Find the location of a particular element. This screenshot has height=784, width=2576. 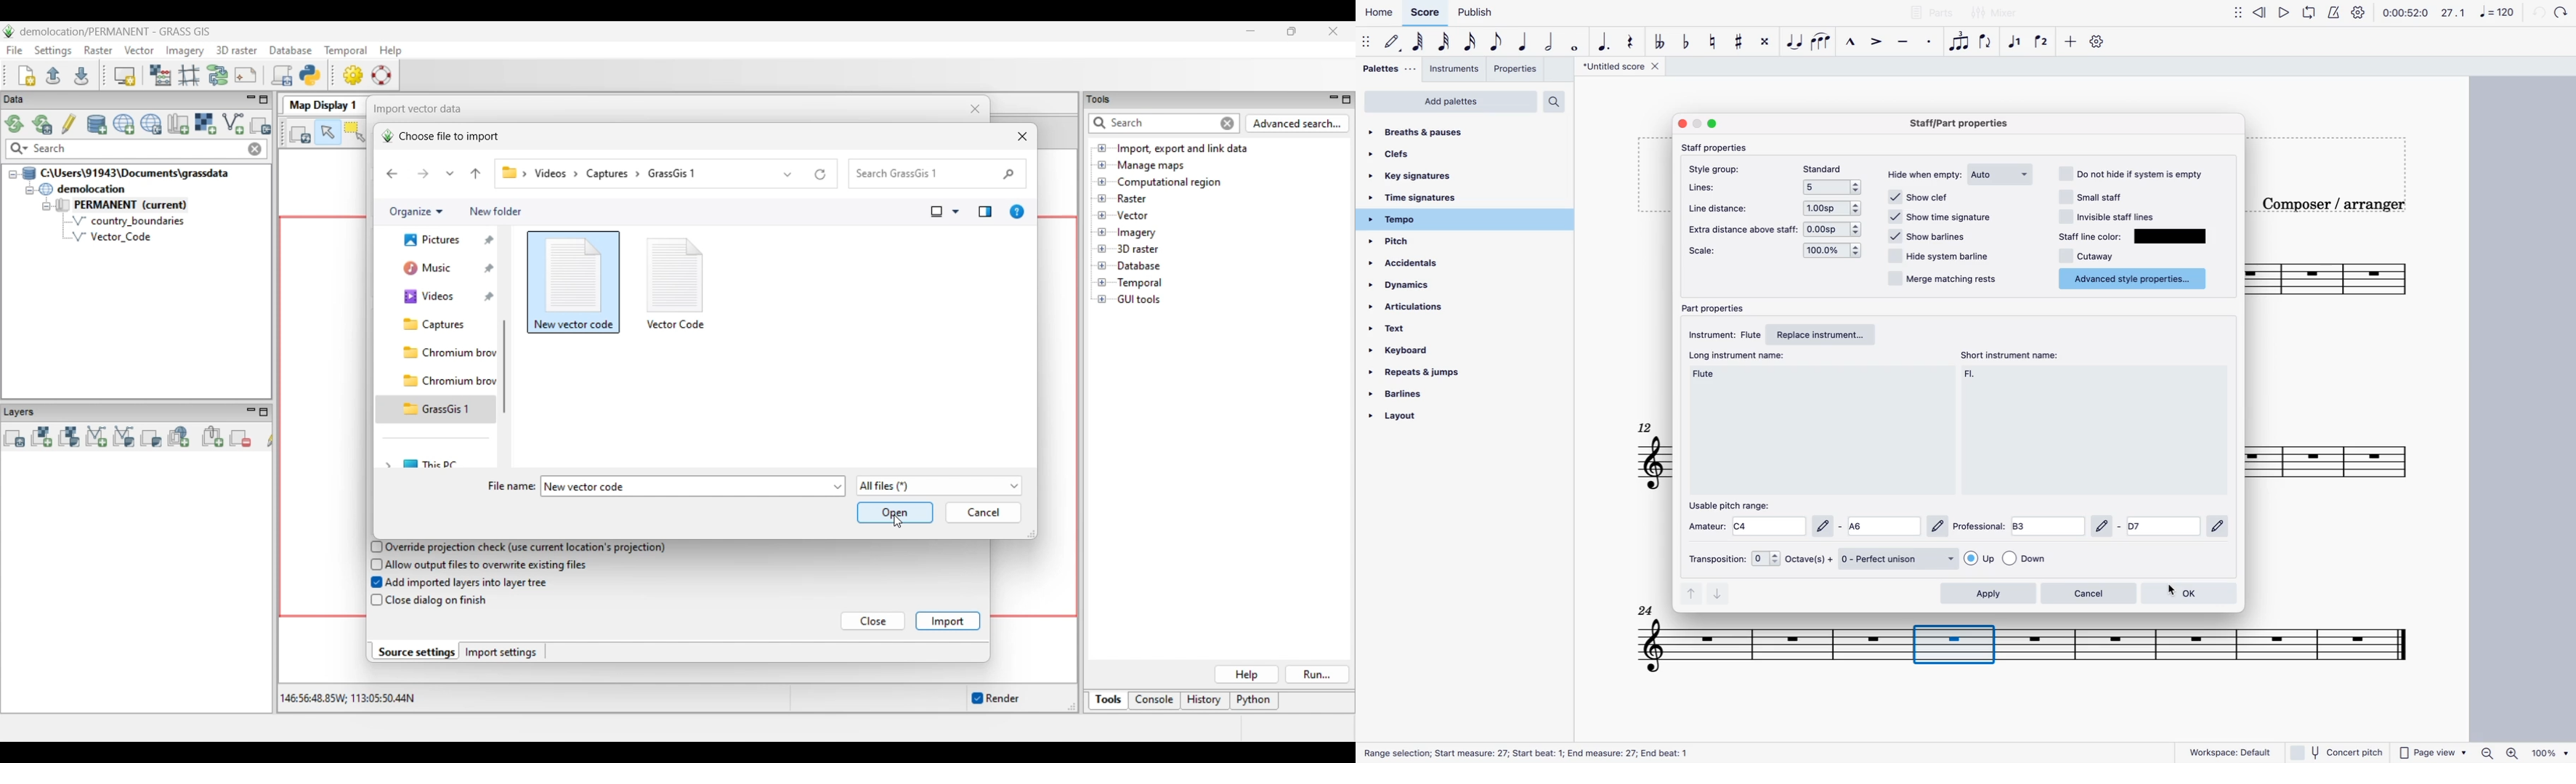

auto is located at coordinates (2001, 174).